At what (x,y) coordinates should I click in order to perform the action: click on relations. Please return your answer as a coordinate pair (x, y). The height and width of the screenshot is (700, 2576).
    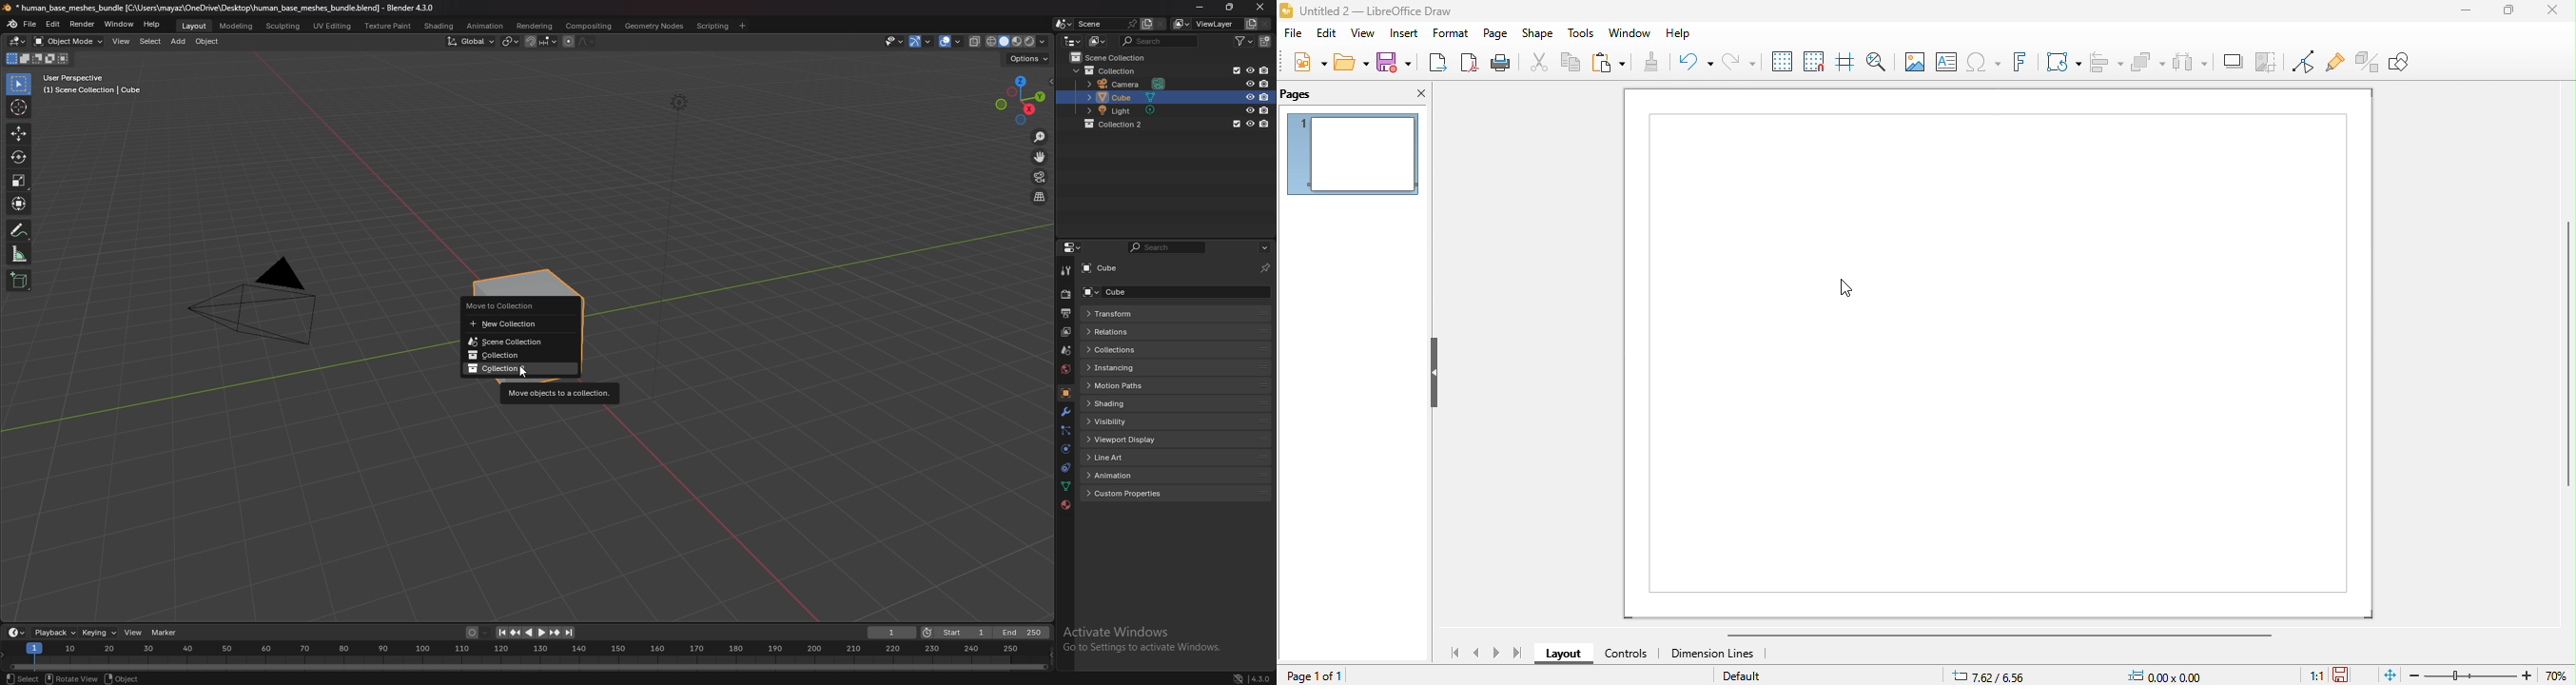
    Looking at the image, I should click on (1133, 331).